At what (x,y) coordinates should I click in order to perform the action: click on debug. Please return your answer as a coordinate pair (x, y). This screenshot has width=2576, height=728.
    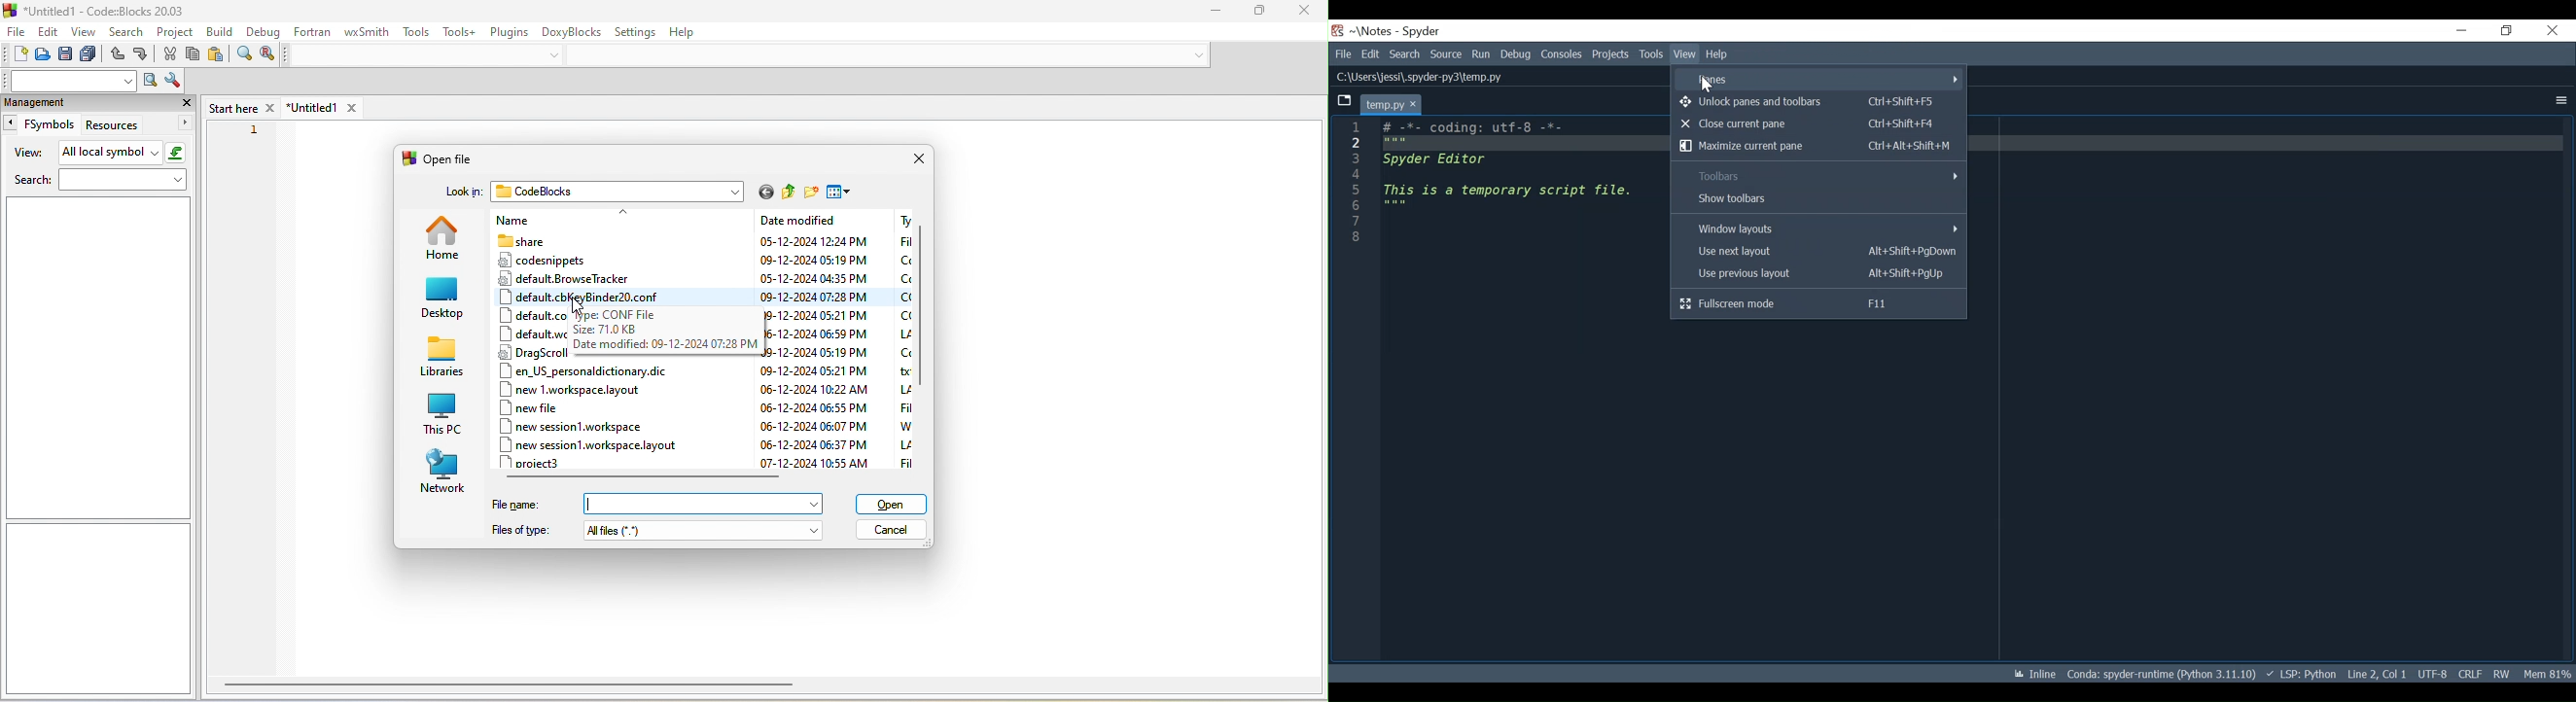
    Looking at the image, I should click on (265, 31).